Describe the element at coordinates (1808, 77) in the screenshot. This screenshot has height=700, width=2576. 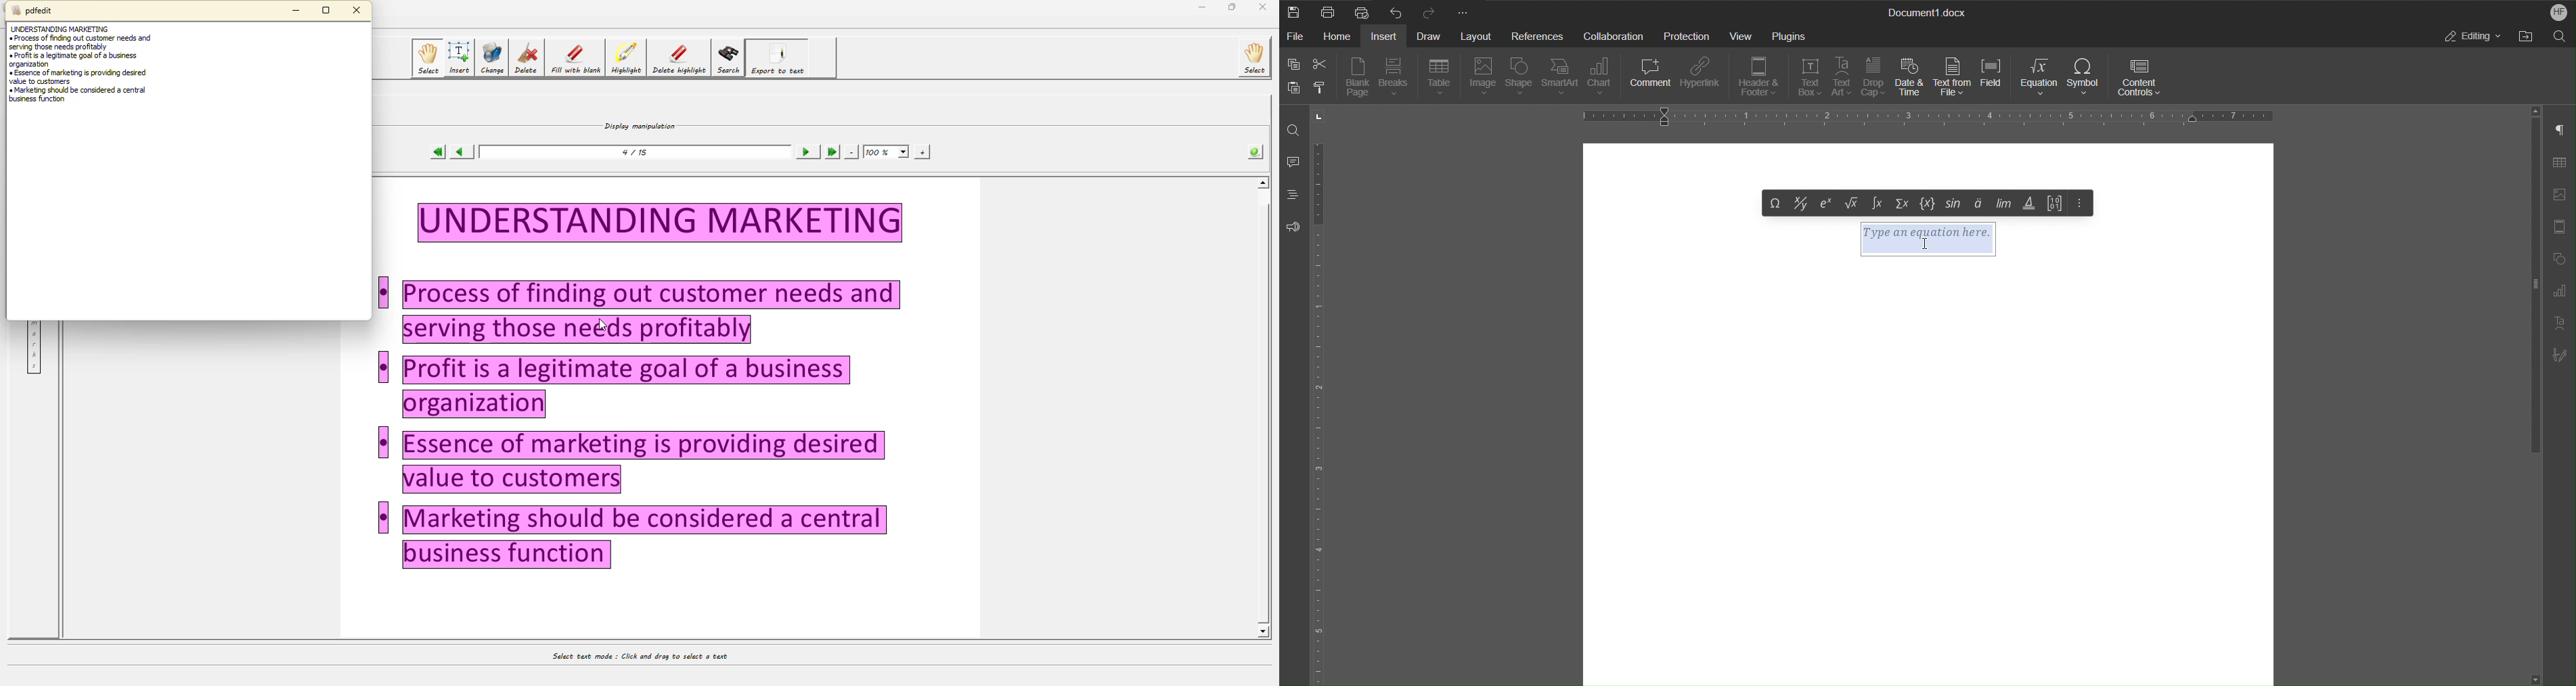
I see `Text Box` at that location.